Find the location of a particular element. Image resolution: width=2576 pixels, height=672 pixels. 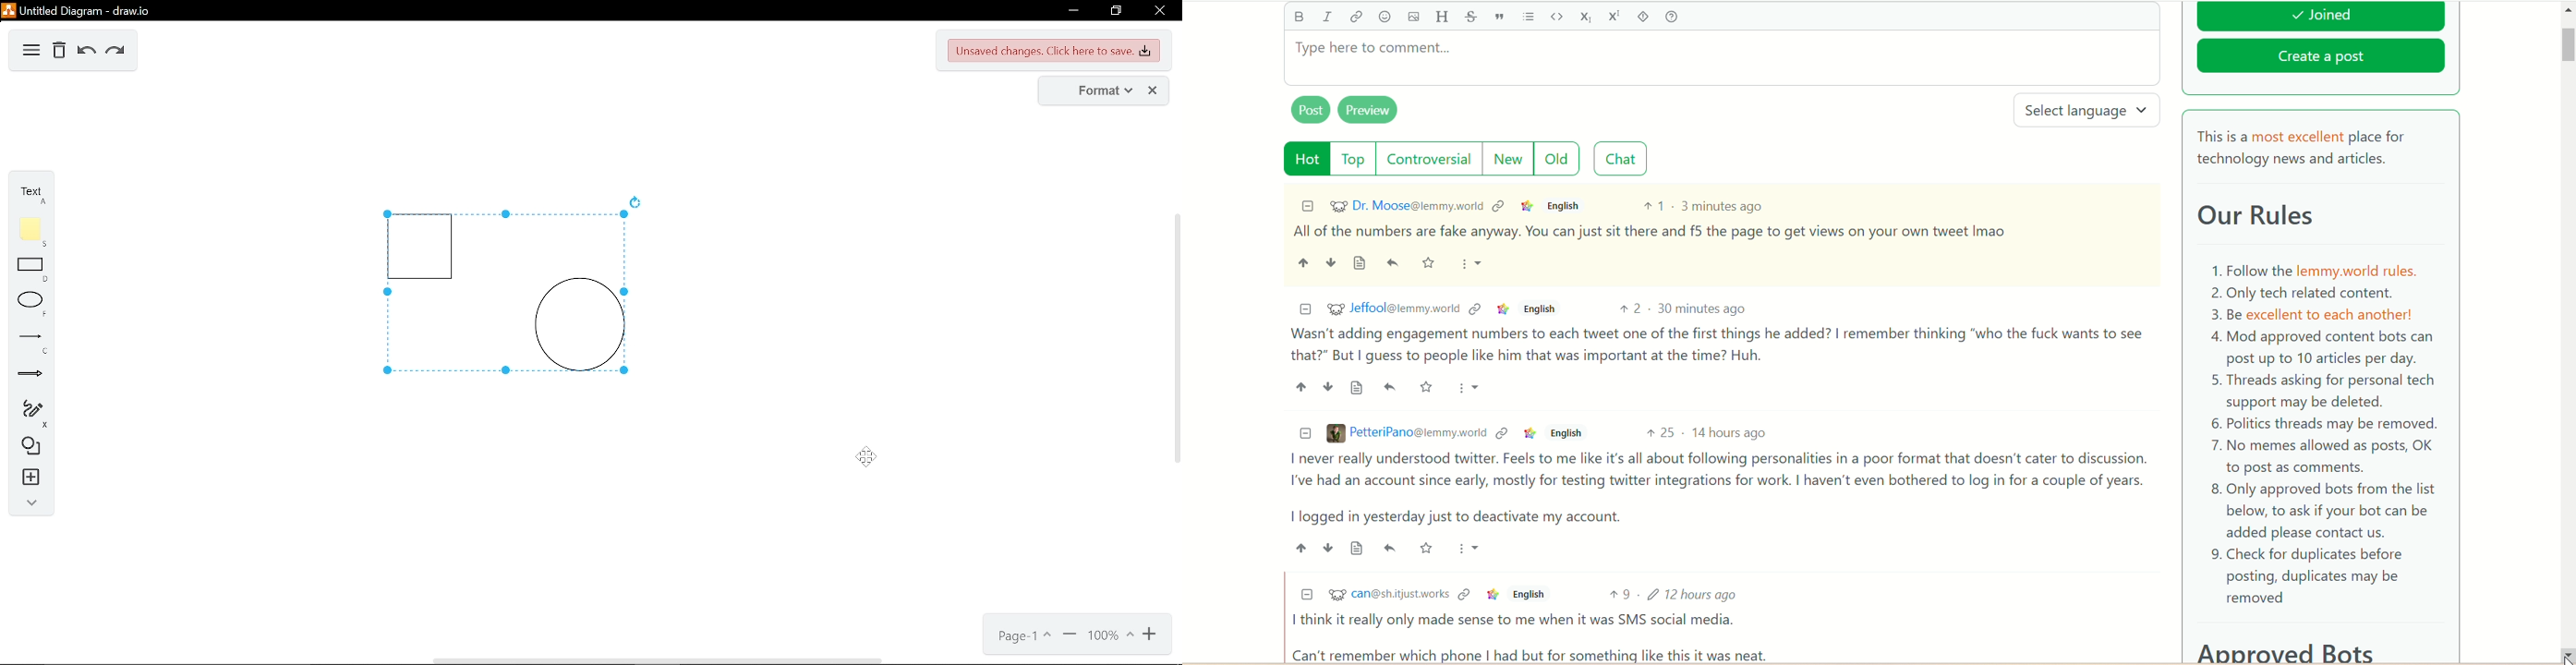

undo is located at coordinates (84, 52).